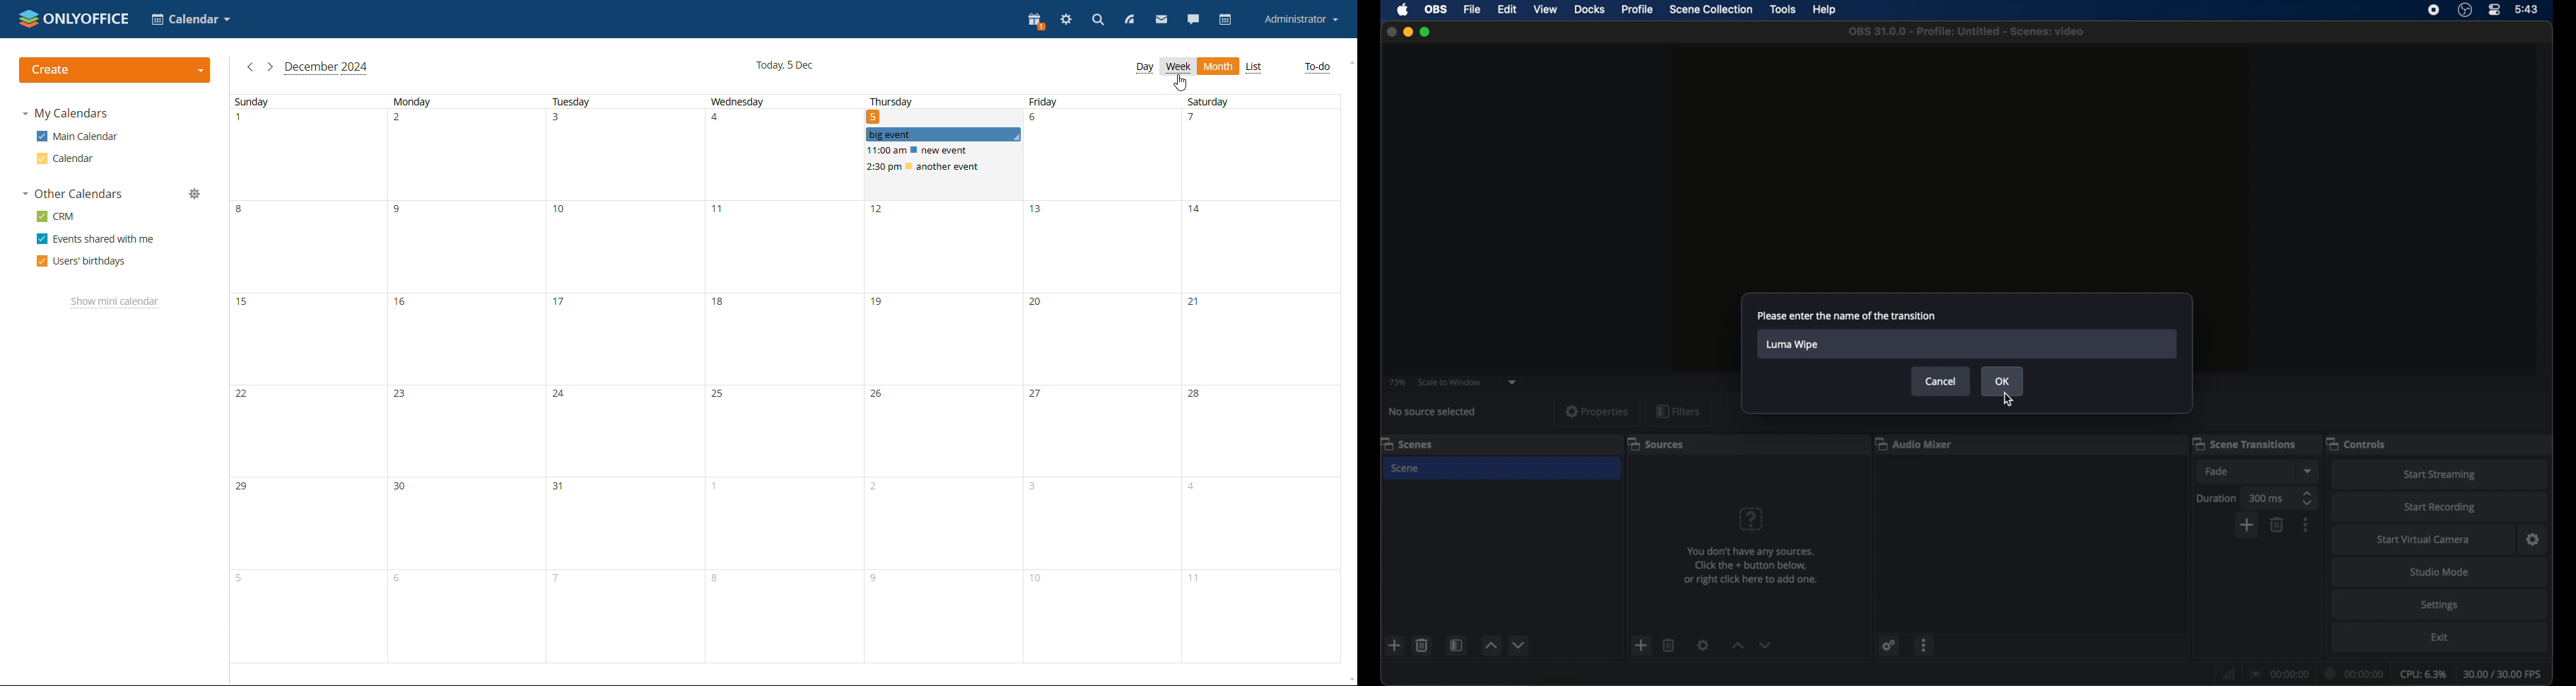 The width and height of the screenshot is (2576, 700). I want to click on sources, so click(1656, 443).